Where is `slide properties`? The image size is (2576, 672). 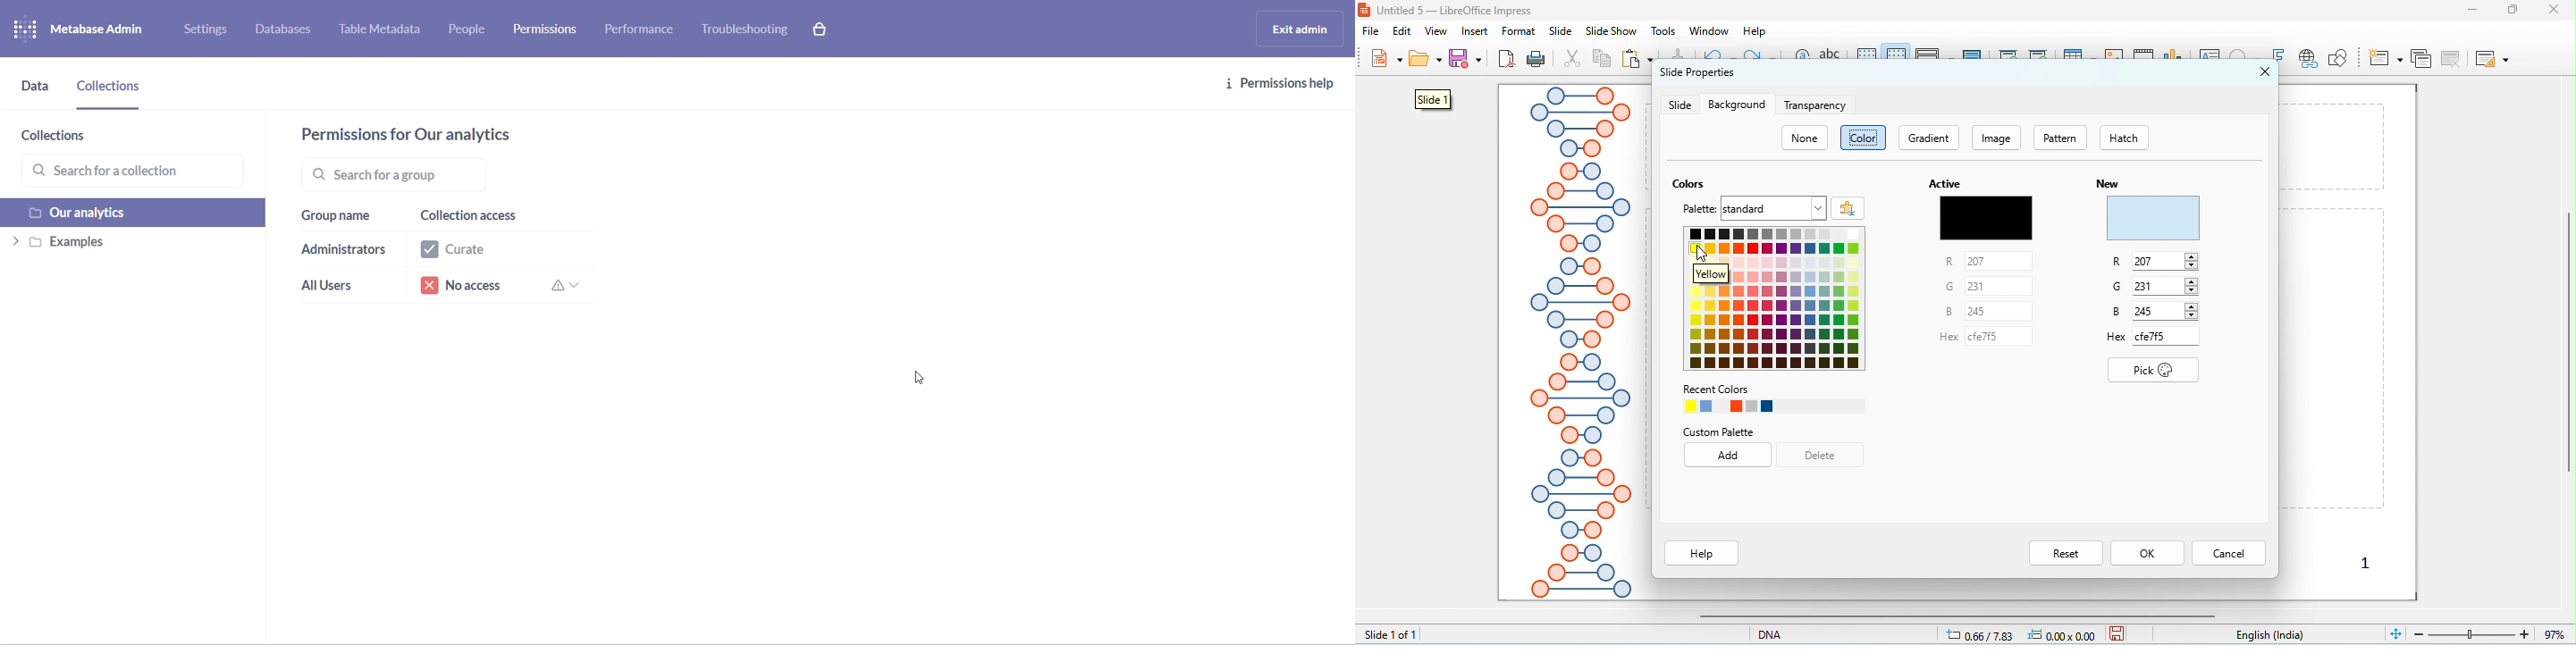 slide properties is located at coordinates (1696, 77).